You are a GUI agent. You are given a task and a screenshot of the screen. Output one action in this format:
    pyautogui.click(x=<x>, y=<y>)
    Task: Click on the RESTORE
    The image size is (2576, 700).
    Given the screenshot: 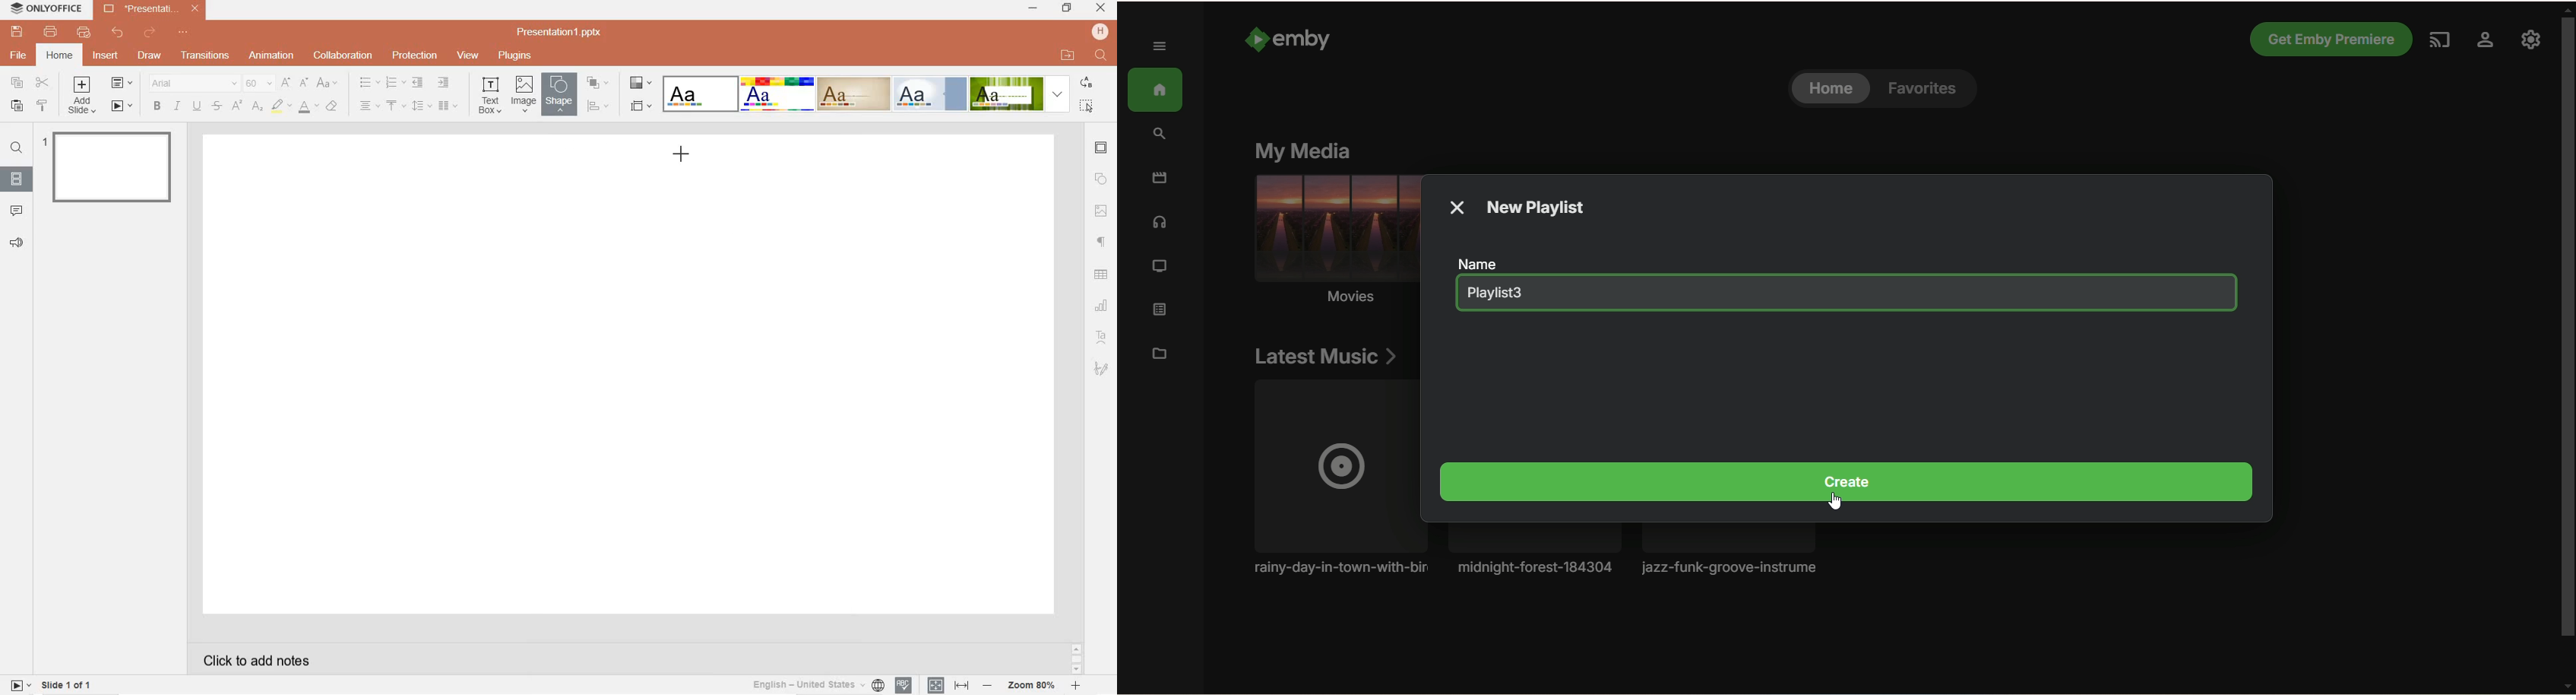 What is the action you would take?
    pyautogui.click(x=1064, y=8)
    